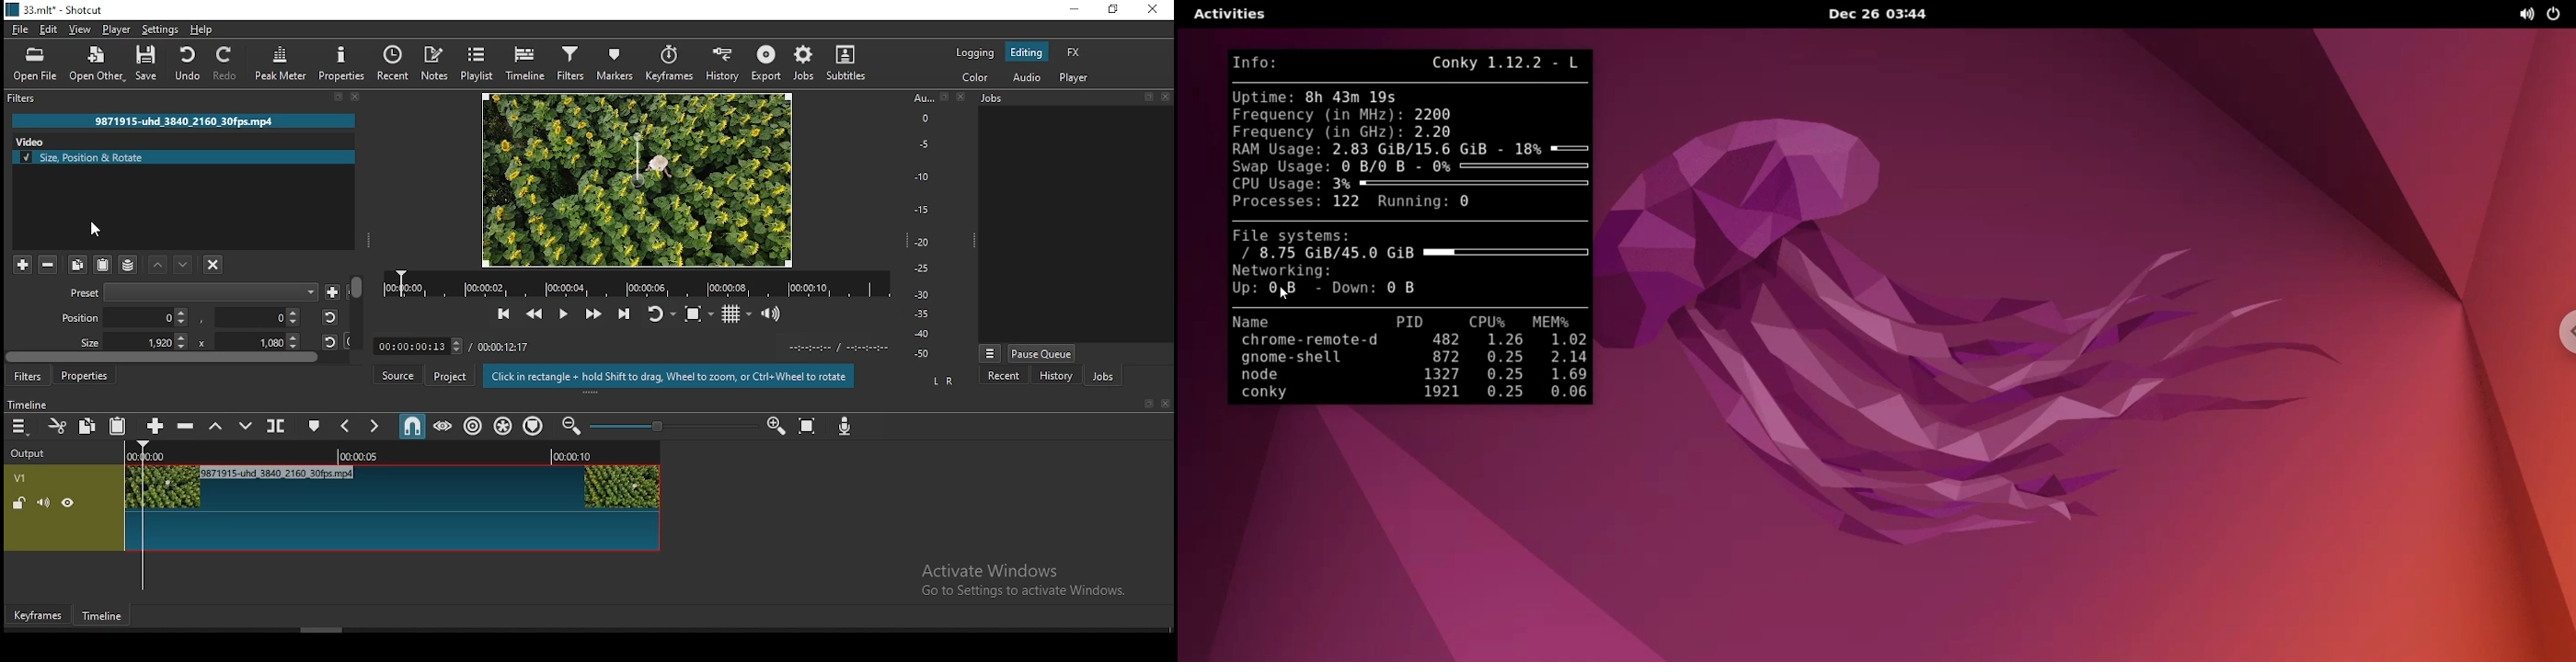  Describe the element at coordinates (988, 352) in the screenshot. I see `more` at that location.